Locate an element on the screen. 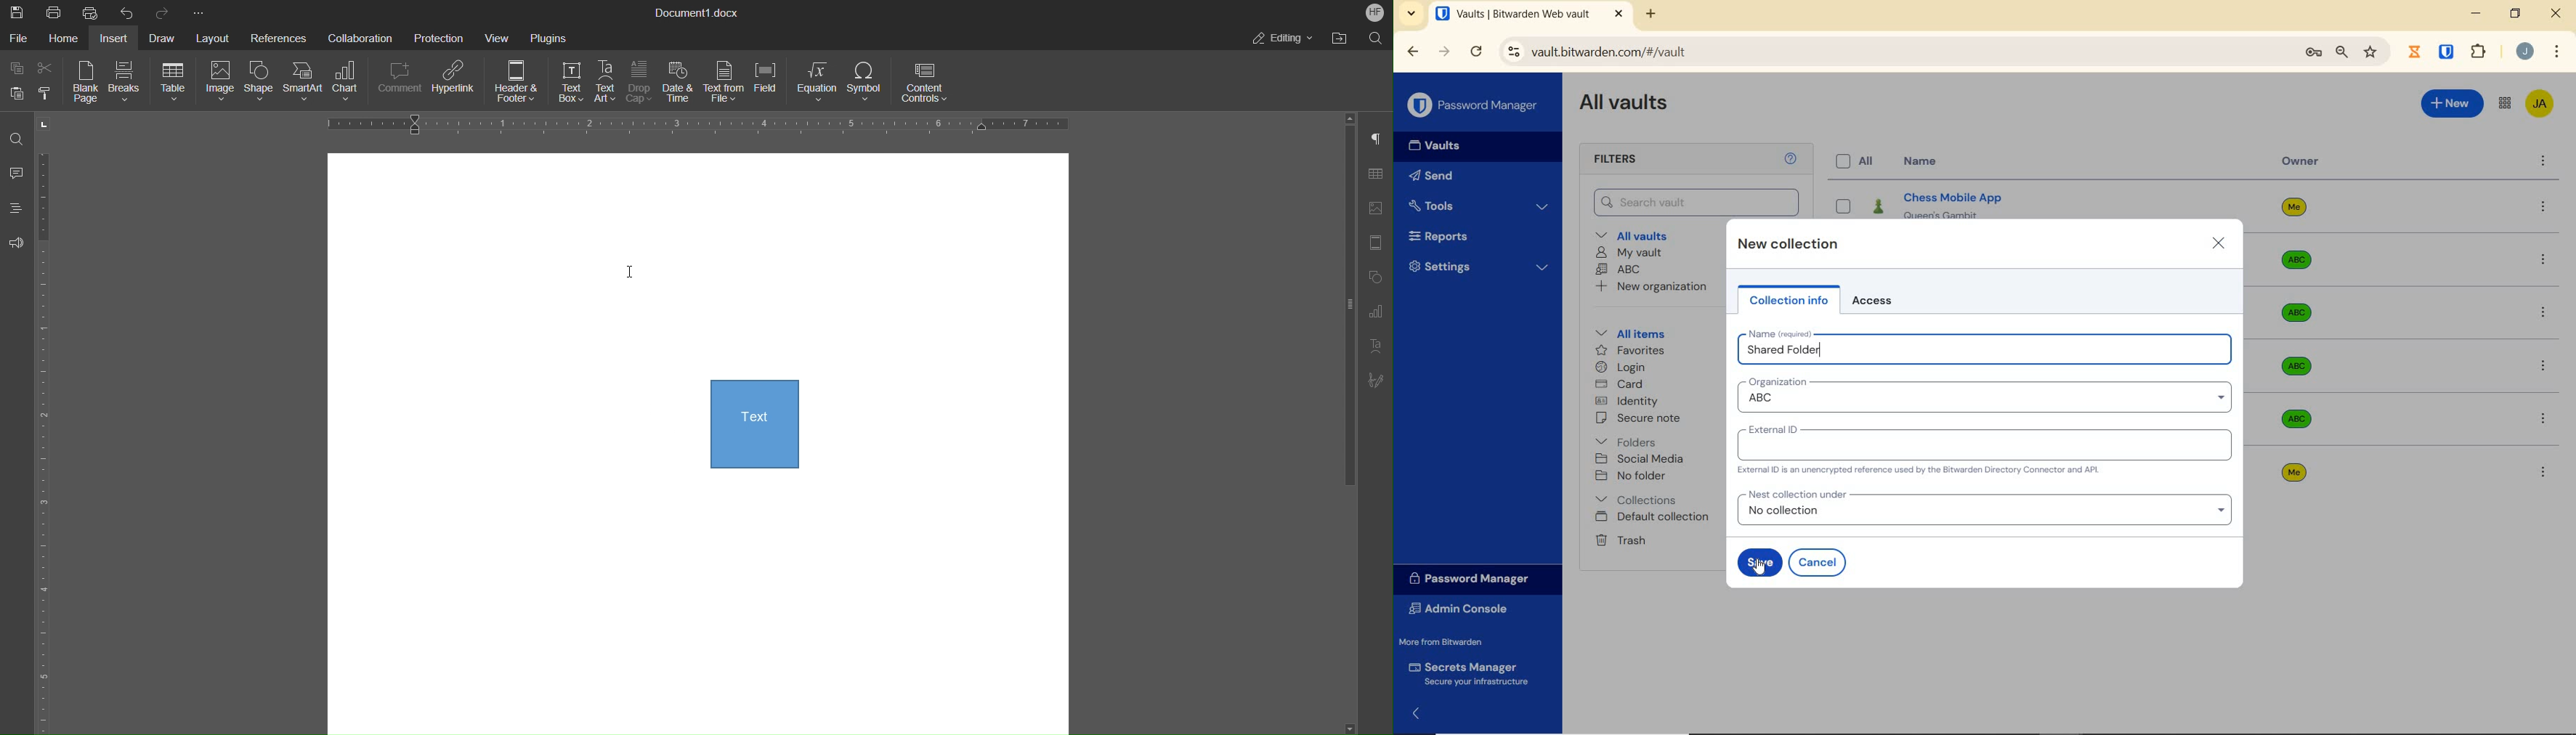 This screenshot has width=2576, height=756. Password Manager is located at coordinates (1477, 579).